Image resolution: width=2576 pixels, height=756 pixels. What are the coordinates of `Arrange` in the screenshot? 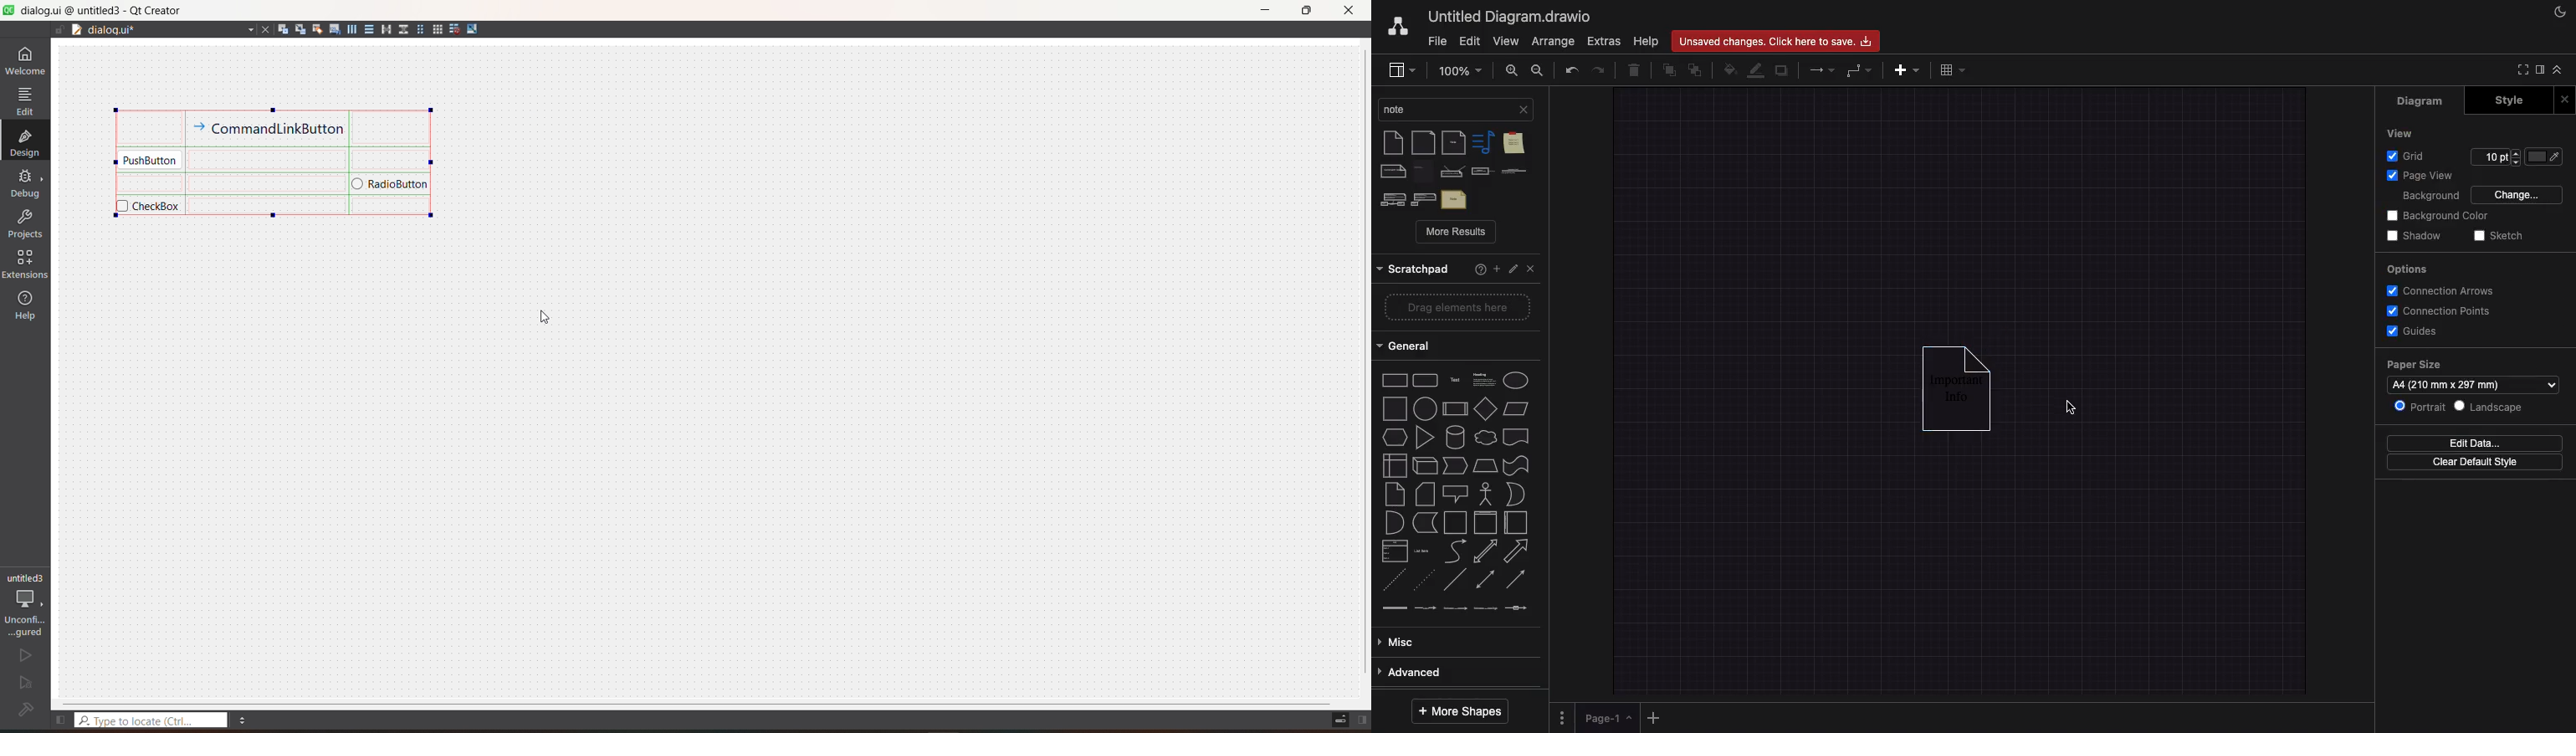 It's located at (1553, 41).